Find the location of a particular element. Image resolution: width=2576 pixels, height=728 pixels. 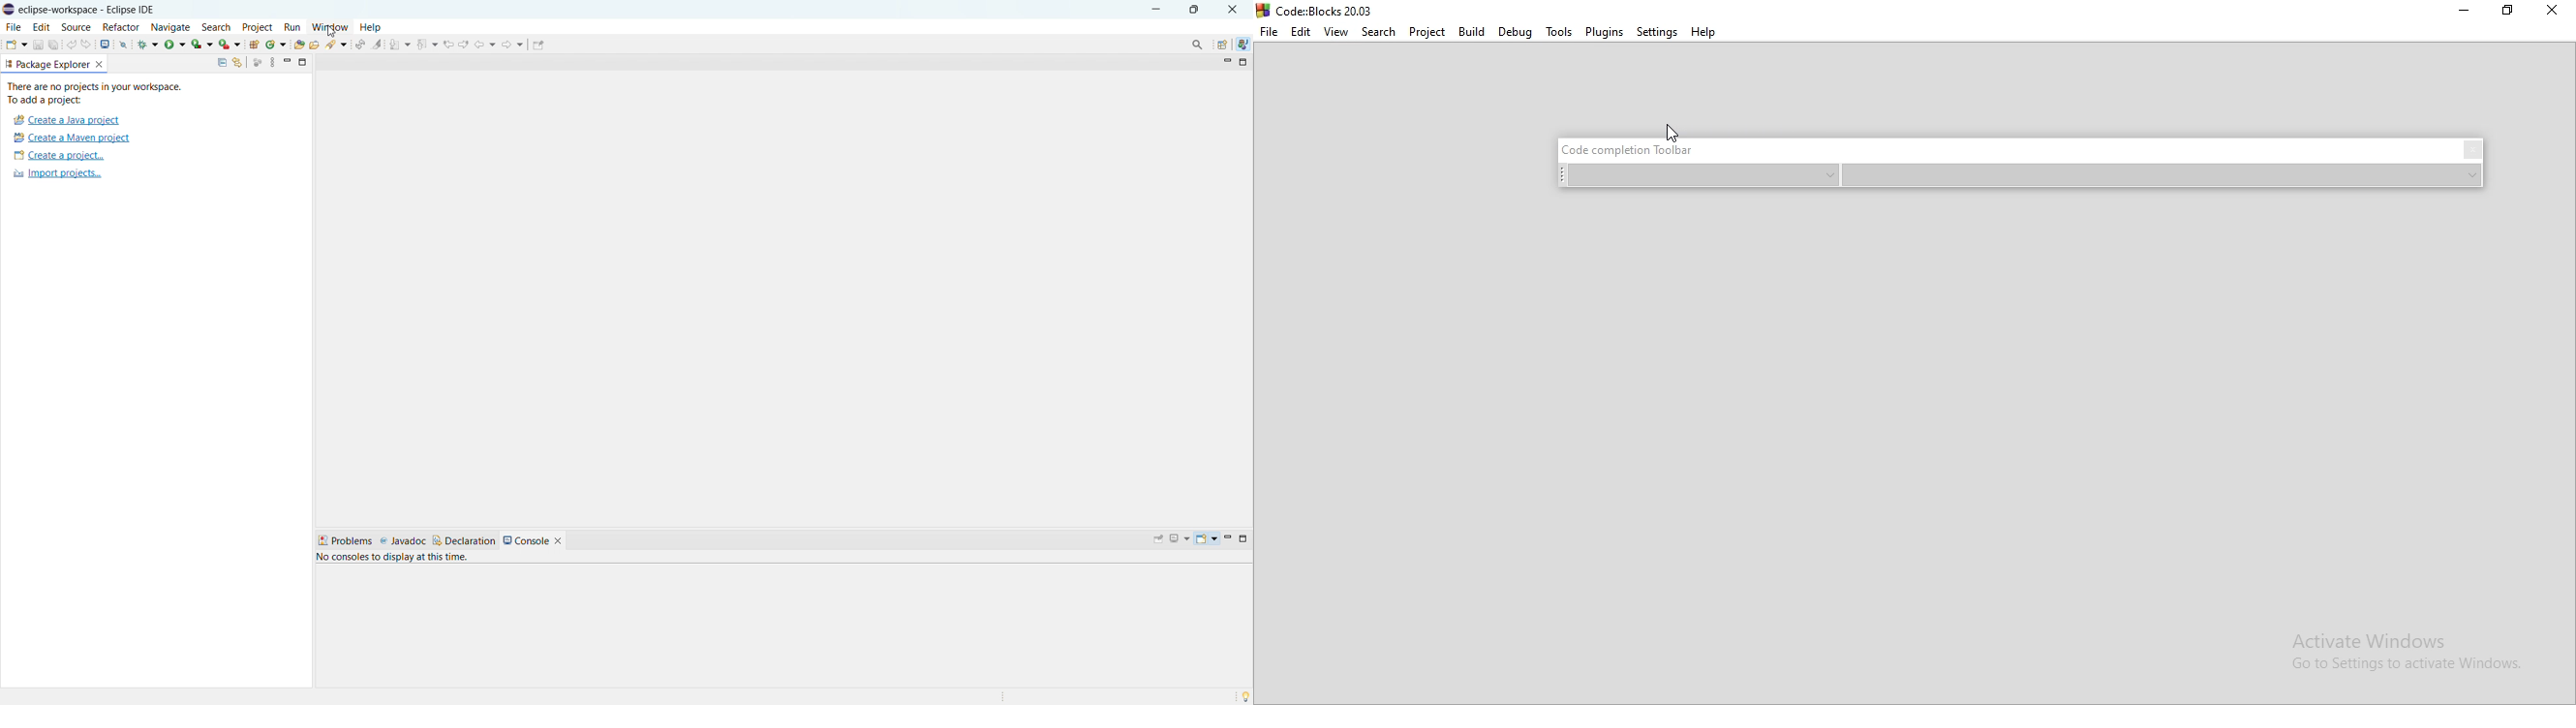

focus on active task is located at coordinates (256, 61).